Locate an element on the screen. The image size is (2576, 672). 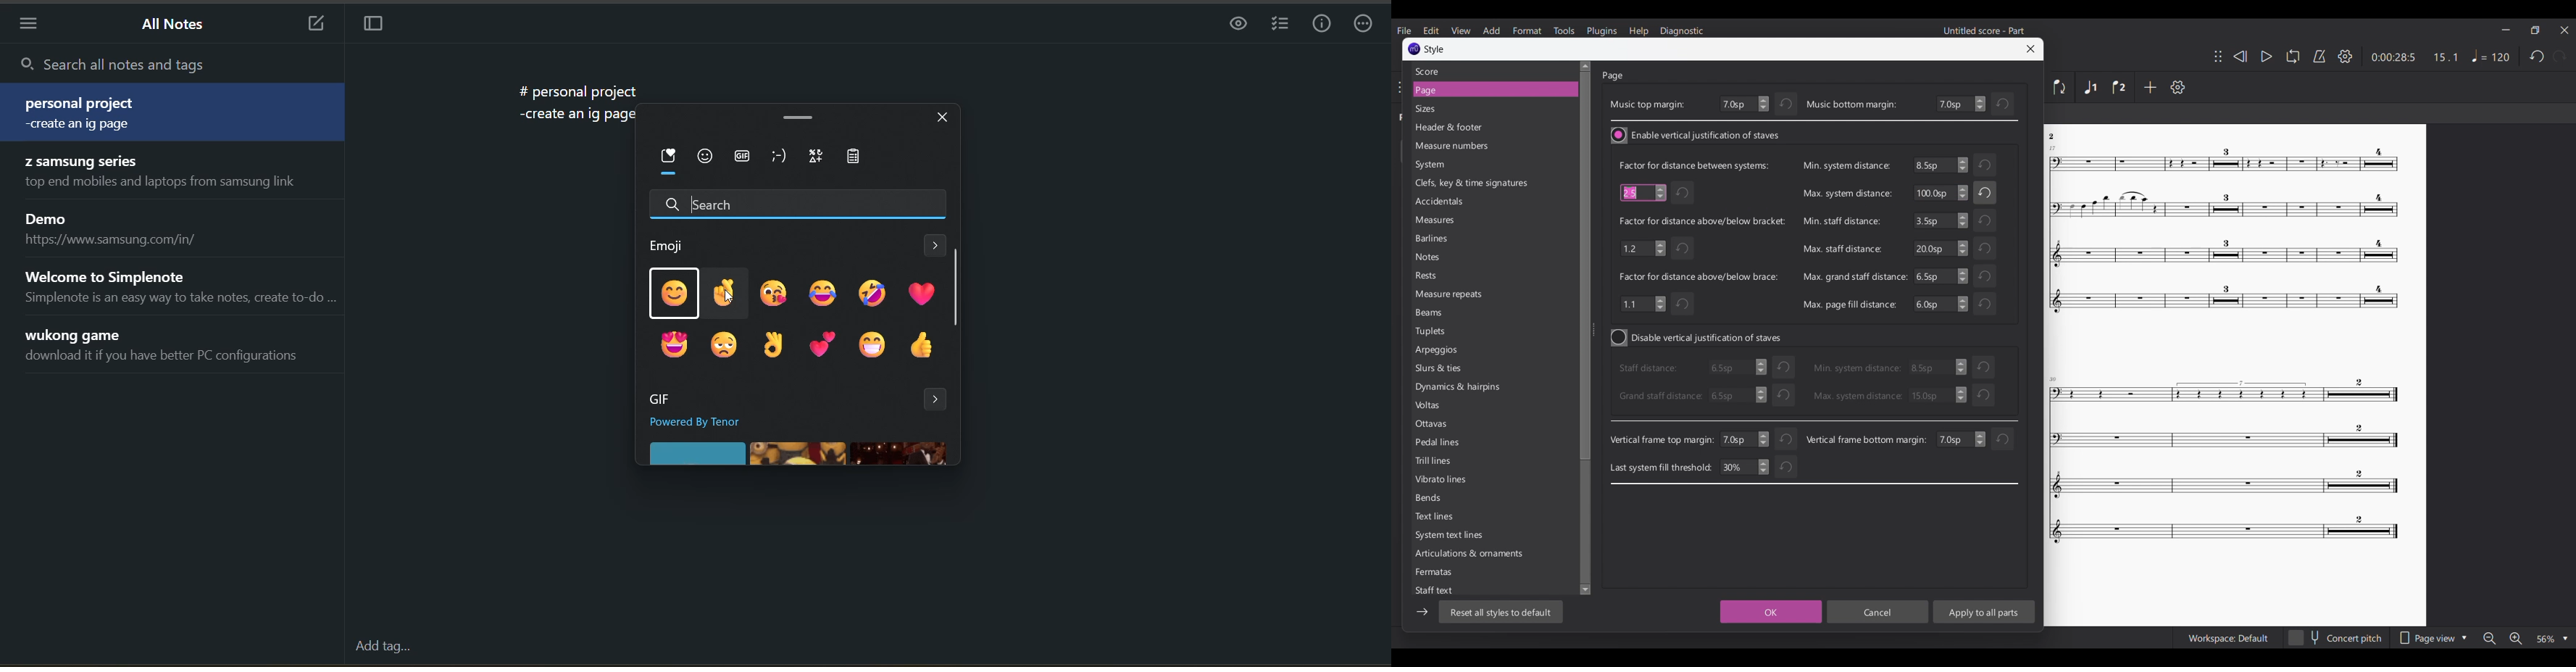
see more emoji is located at coordinates (935, 246).